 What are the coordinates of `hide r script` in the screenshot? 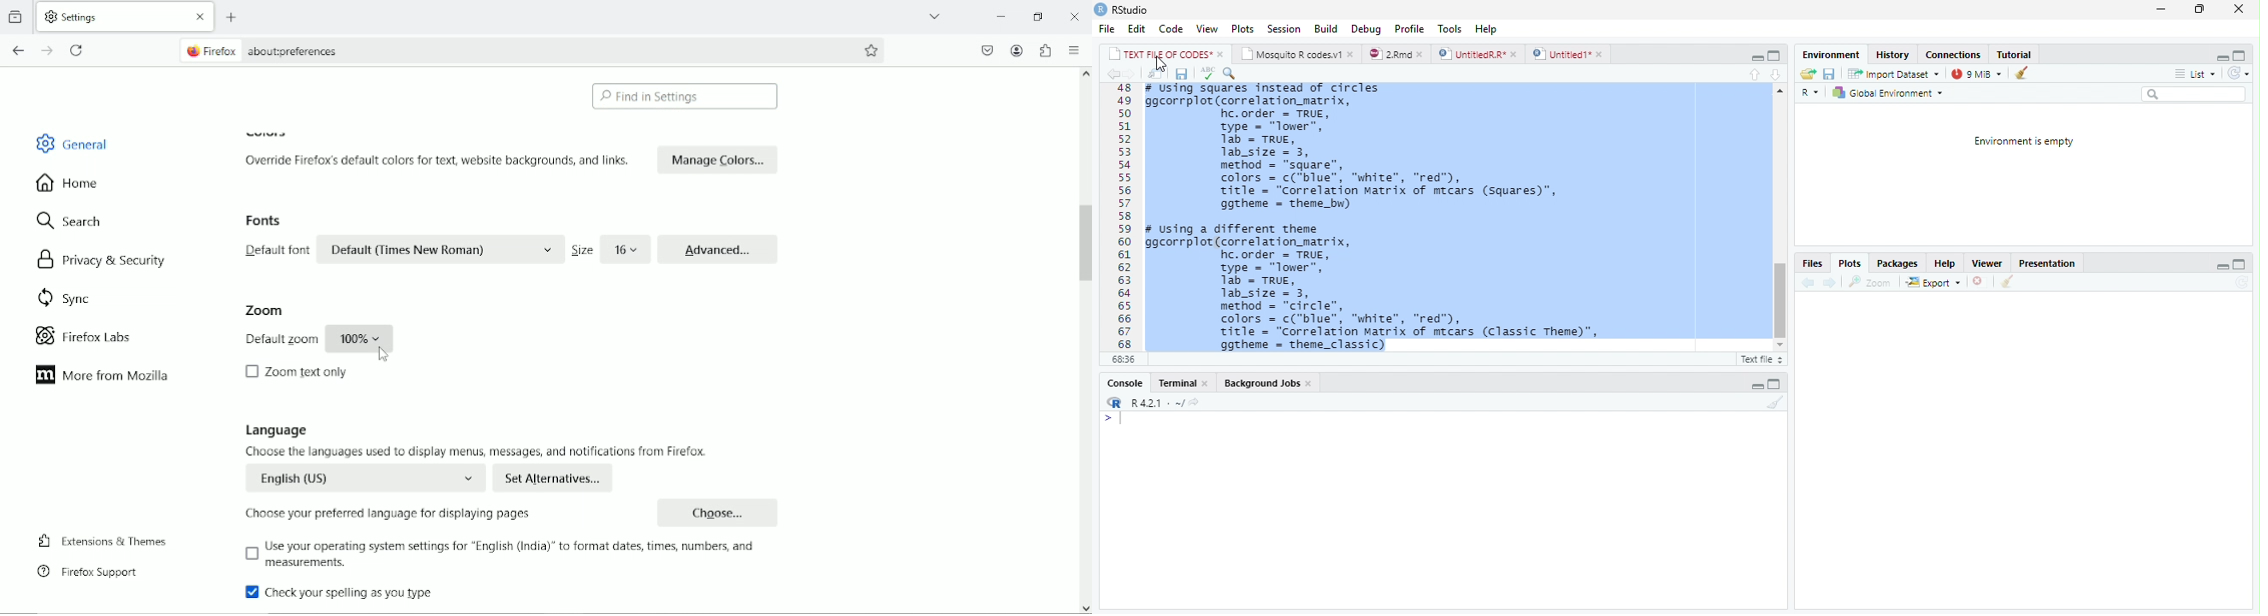 It's located at (1755, 57).